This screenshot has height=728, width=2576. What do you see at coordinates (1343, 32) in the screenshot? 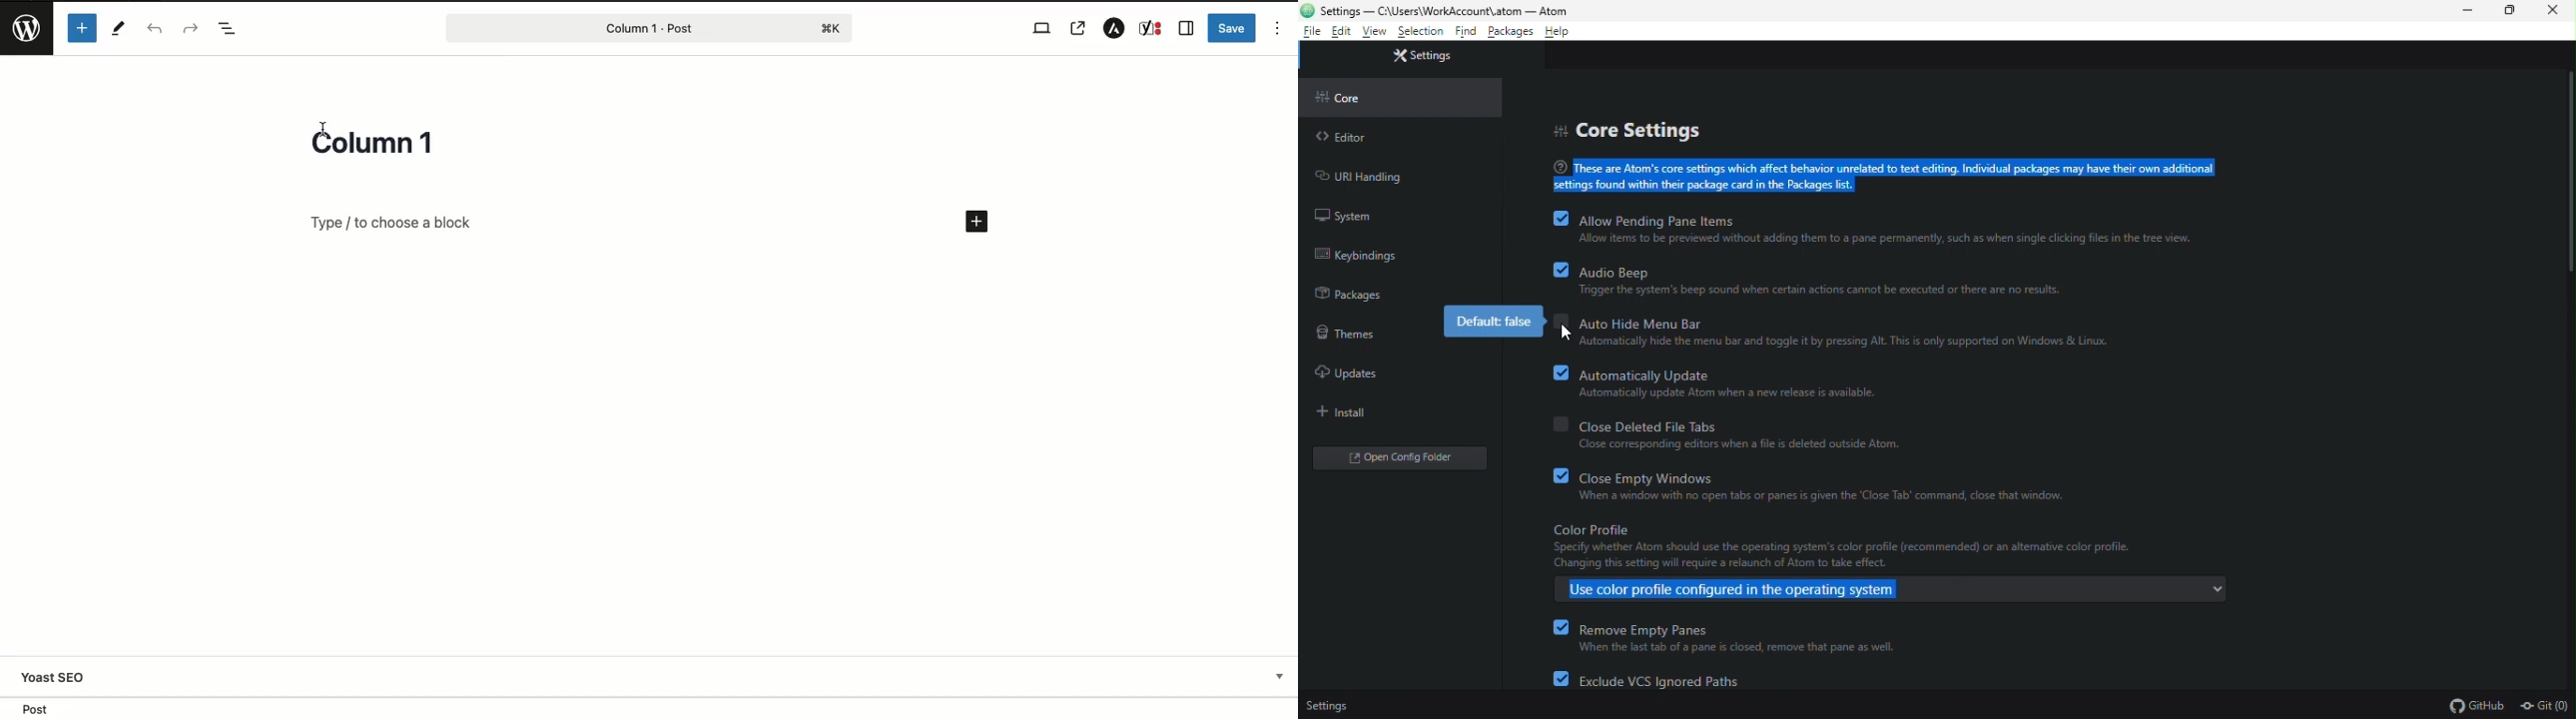
I see `edit` at bounding box center [1343, 32].